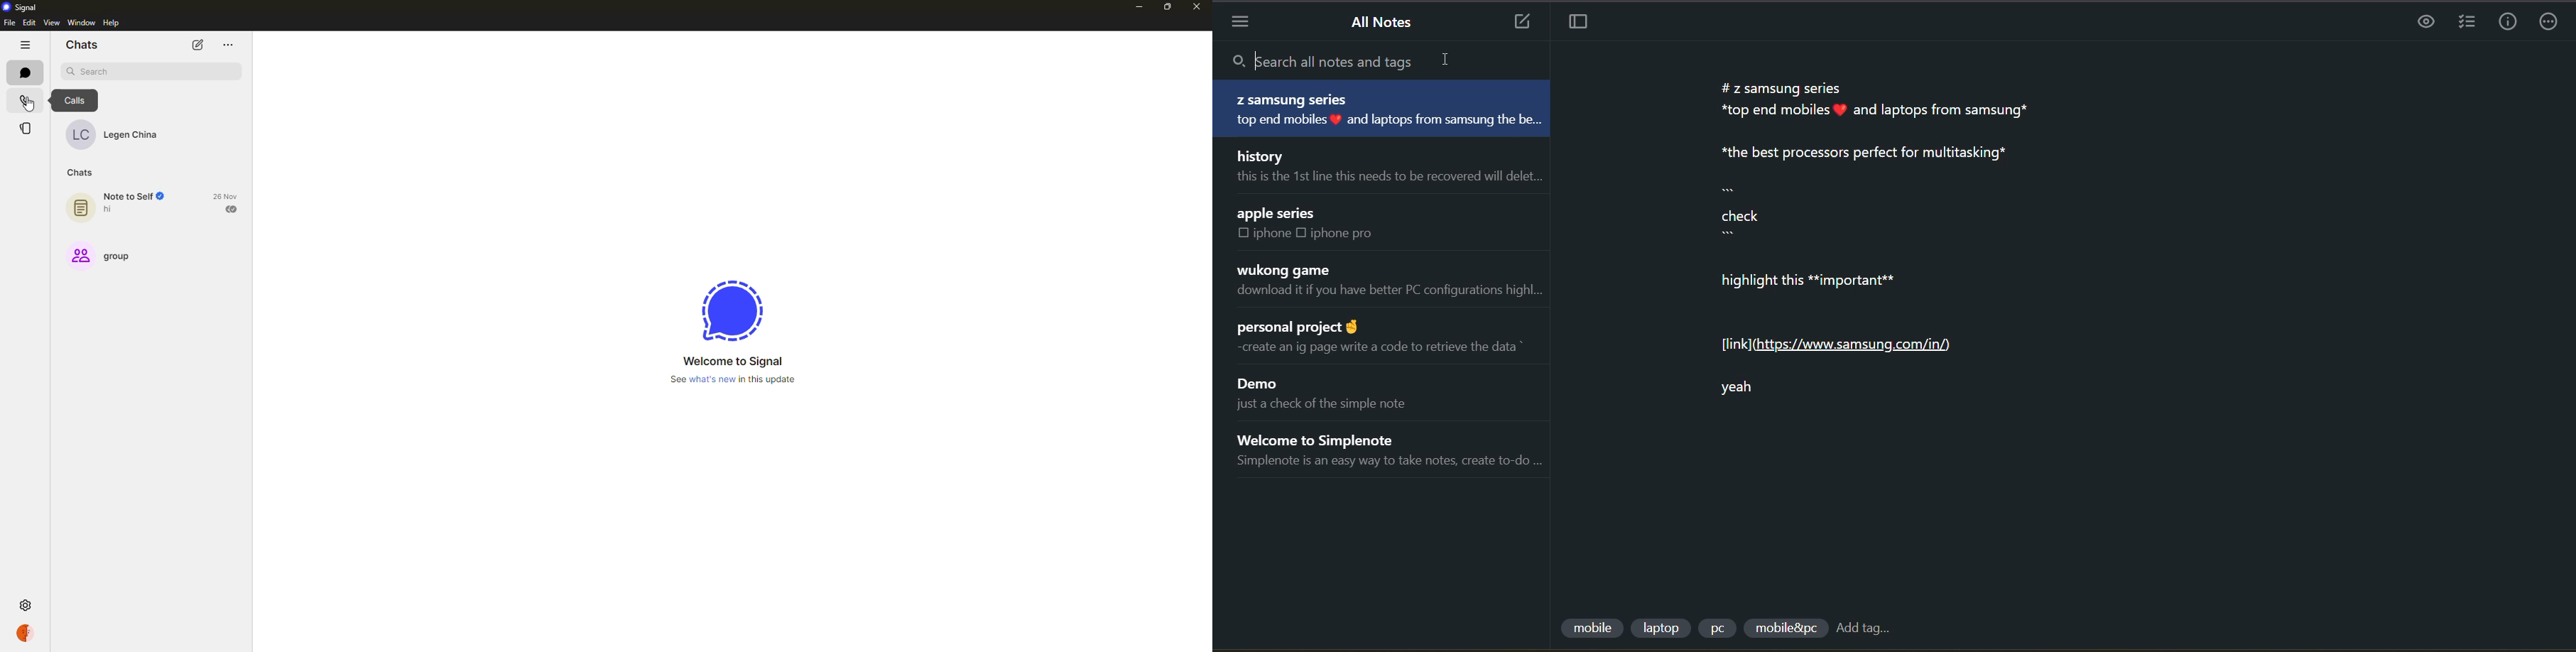  Describe the element at coordinates (1392, 291) in the screenshot. I see `download it if you have better PC configurations highl...` at that location.